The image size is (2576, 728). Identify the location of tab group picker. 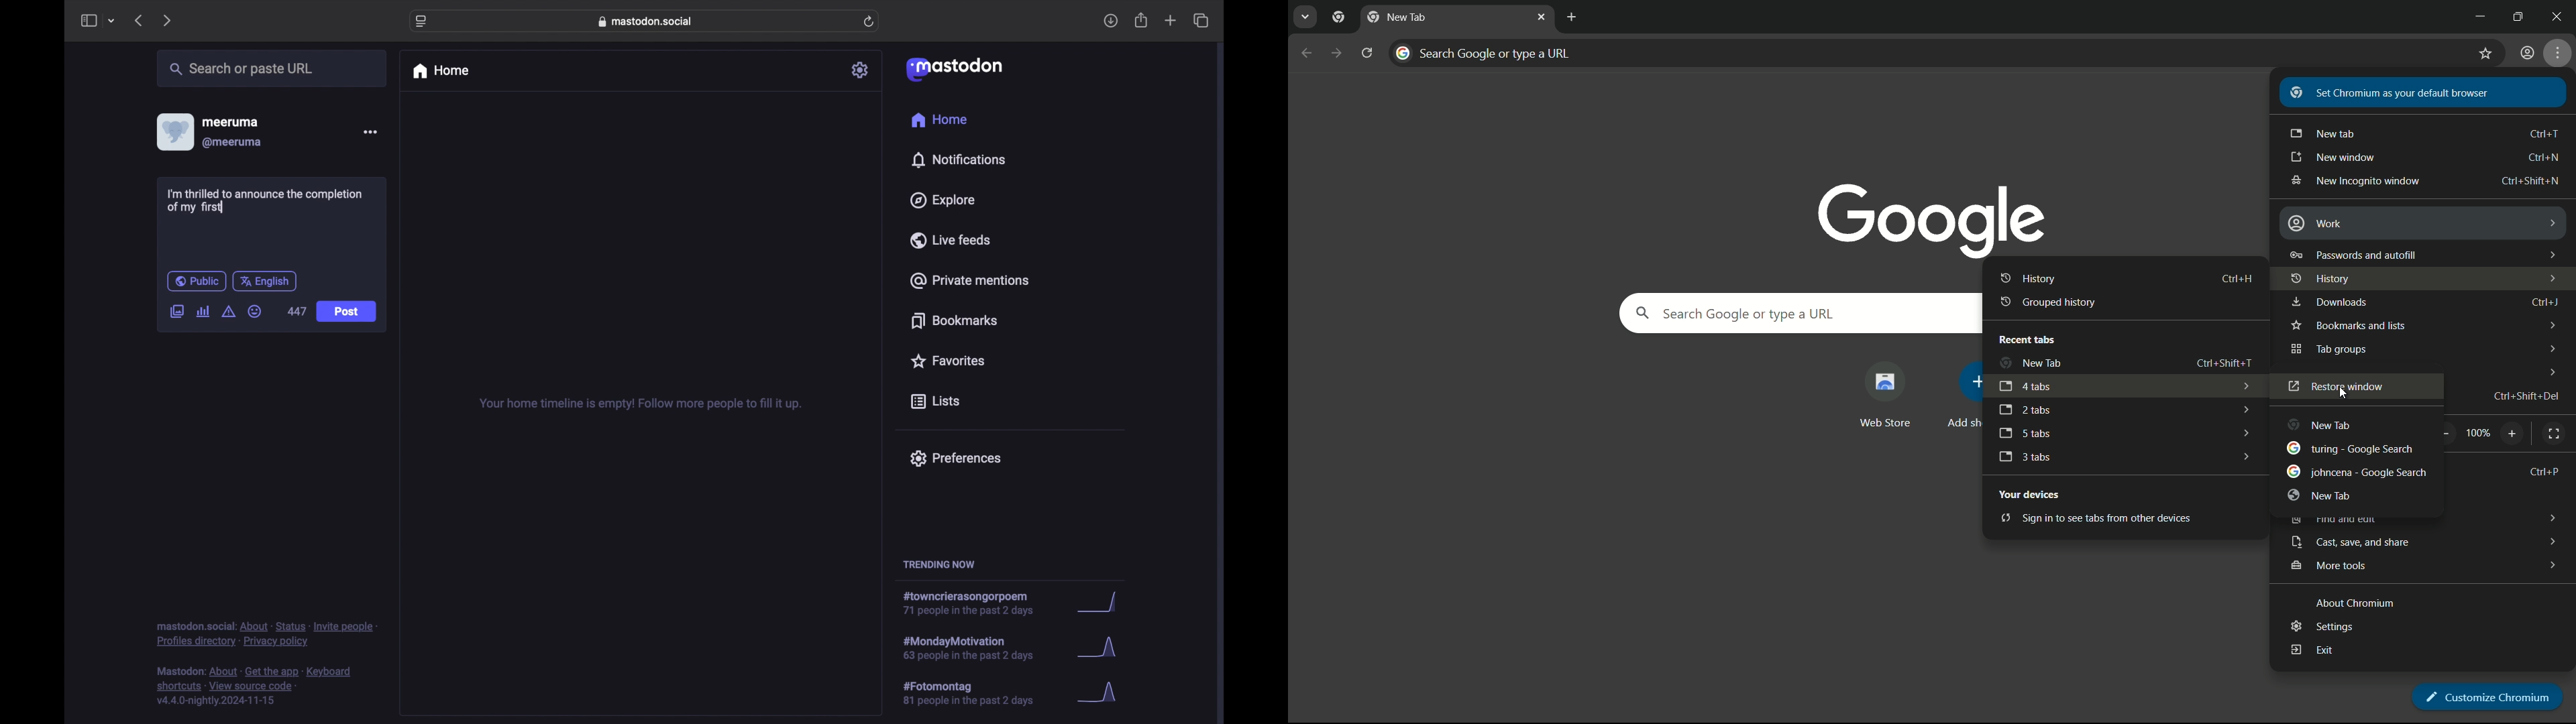
(112, 20).